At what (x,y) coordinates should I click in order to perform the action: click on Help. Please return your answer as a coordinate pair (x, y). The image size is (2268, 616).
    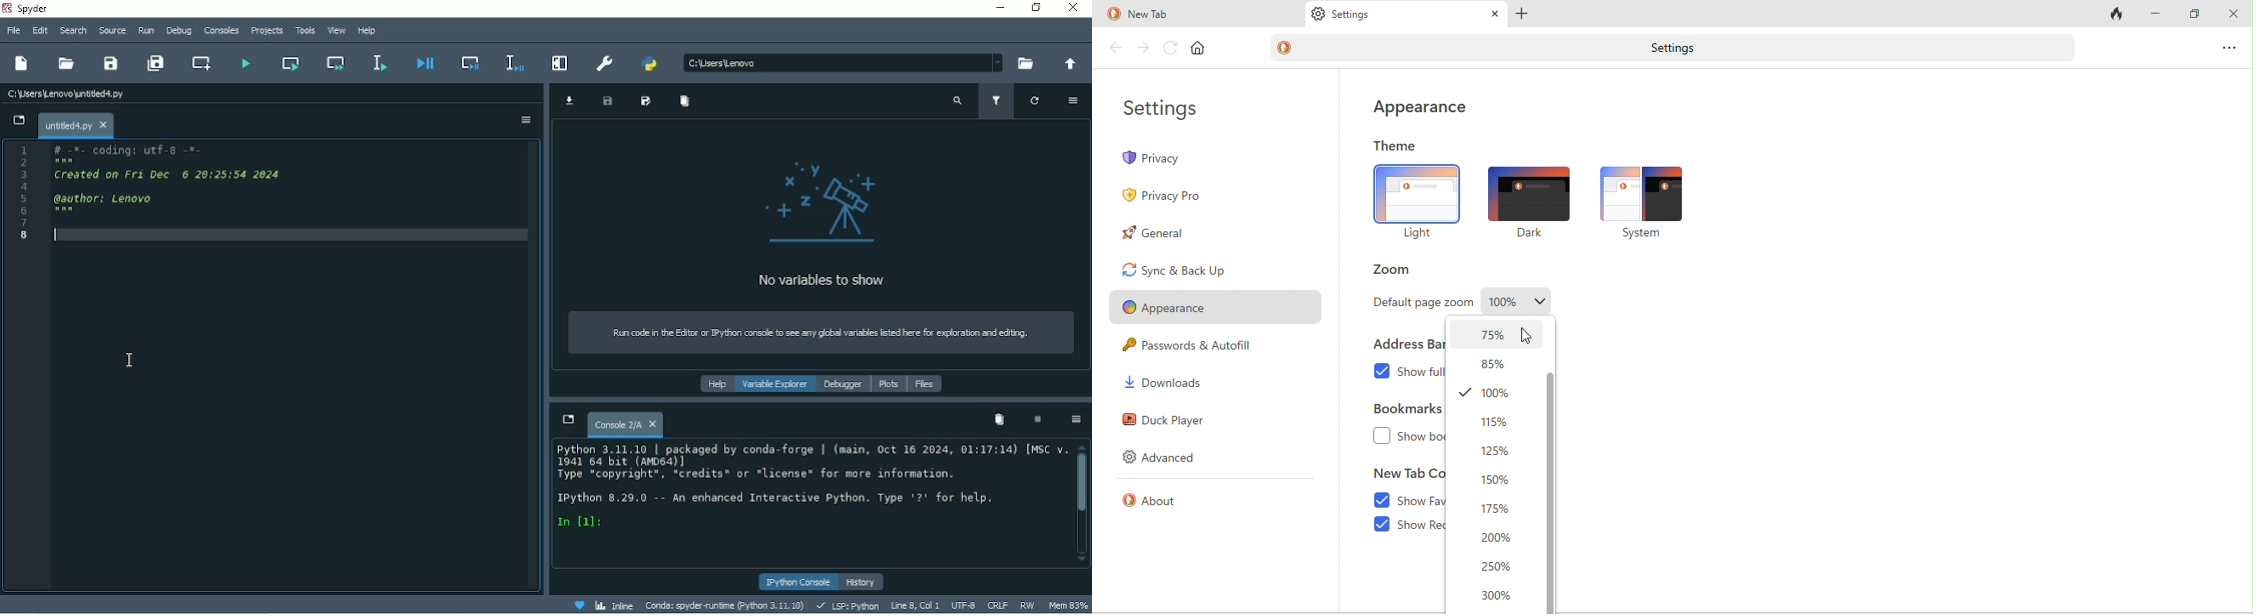
    Looking at the image, I should click on (364, 31).